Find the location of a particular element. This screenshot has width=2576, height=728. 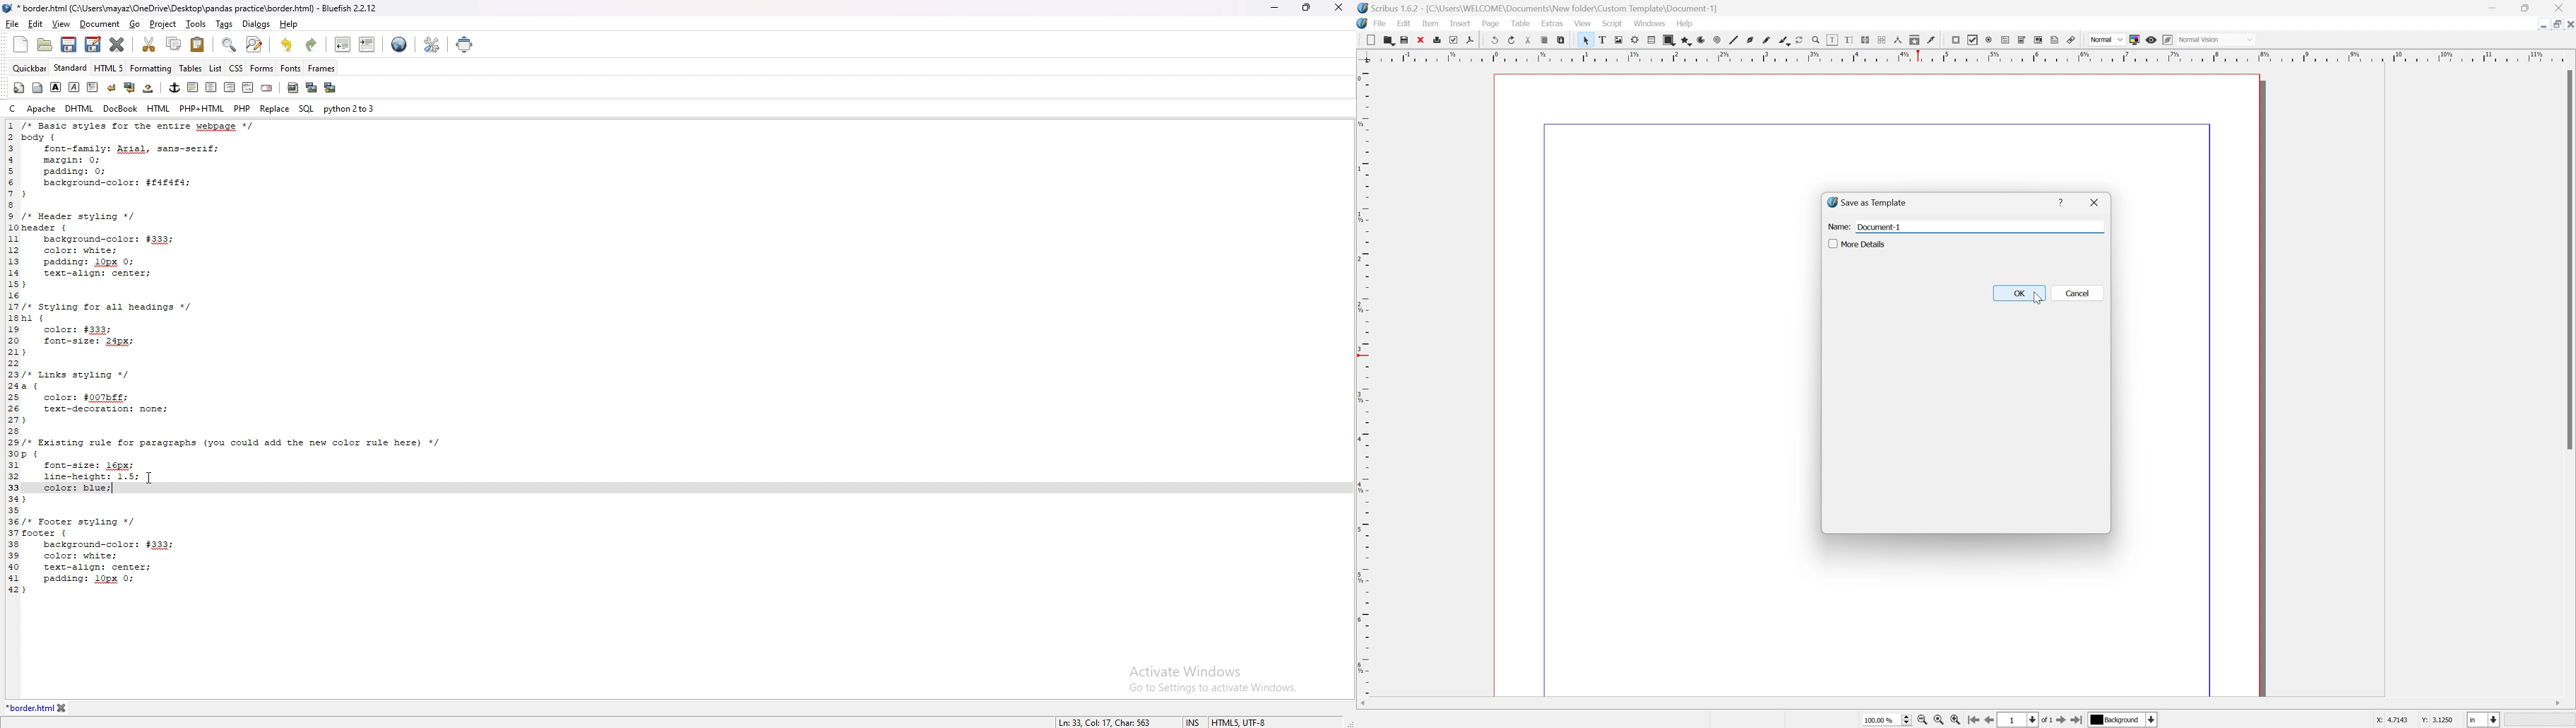

PDF combo box is located at coordinates (2021, 40).